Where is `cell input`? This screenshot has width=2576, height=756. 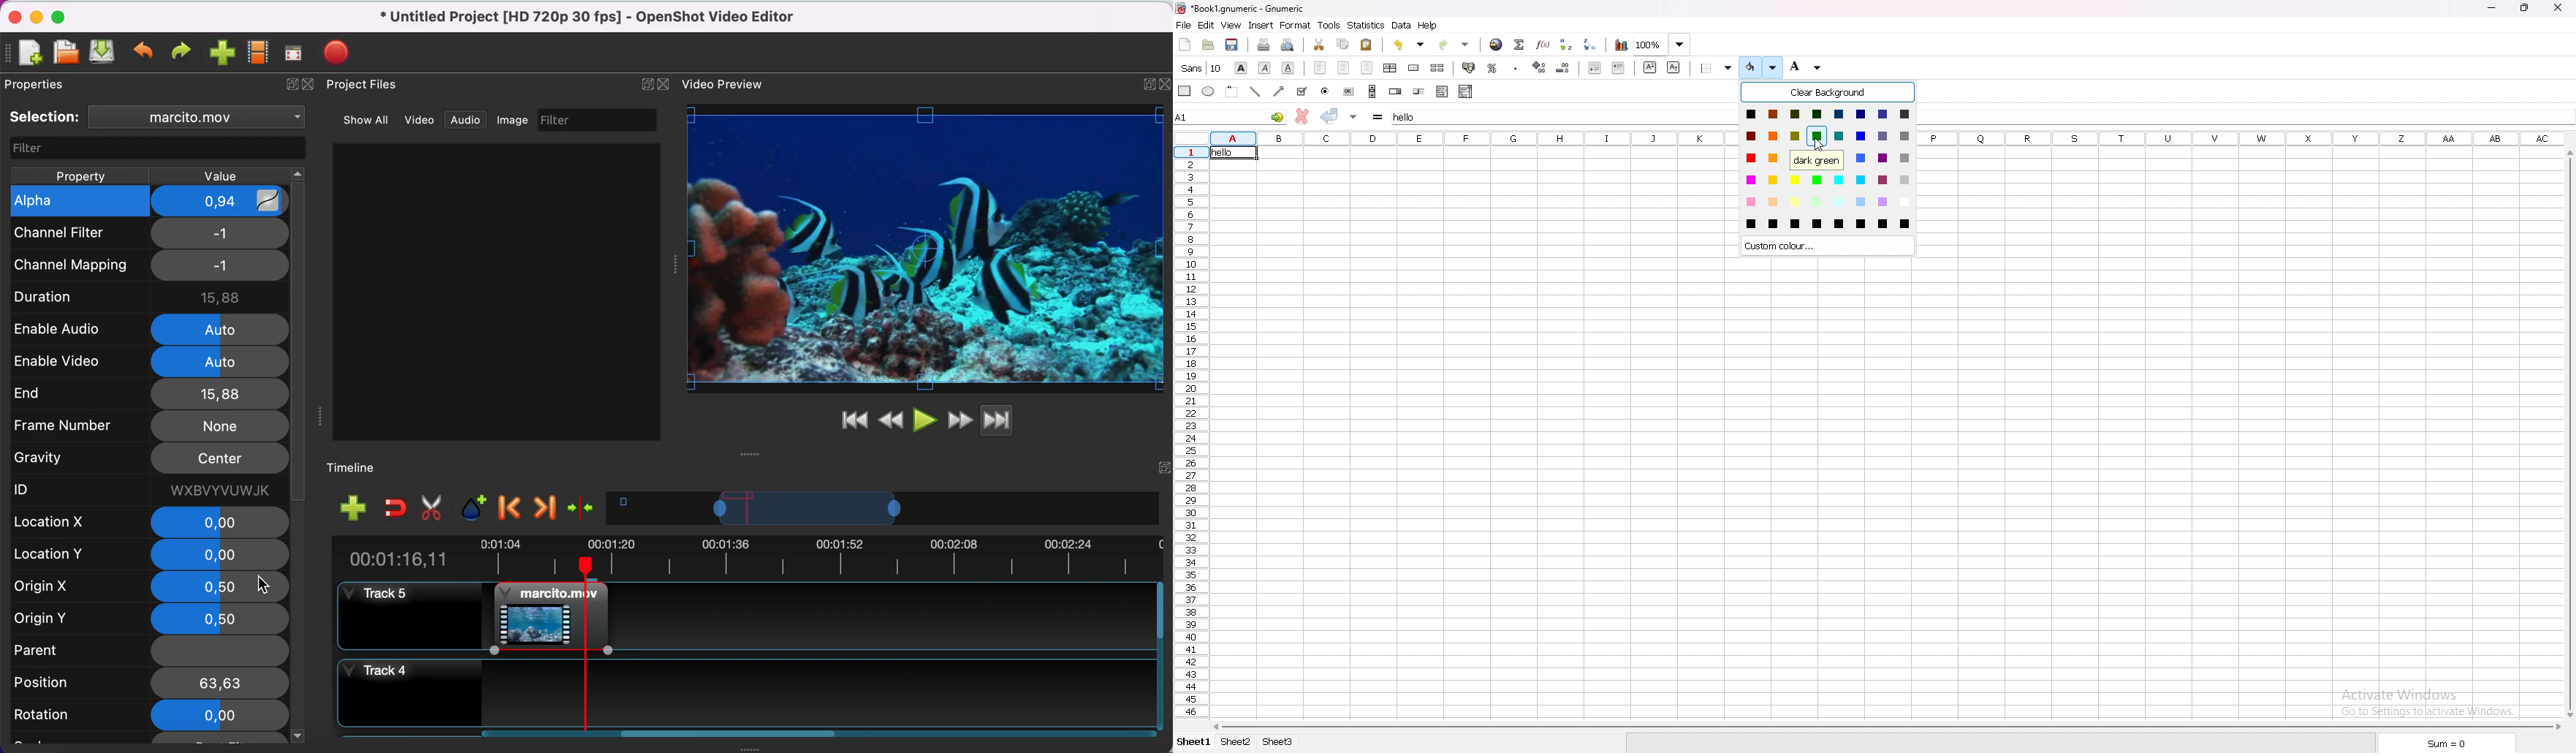 cell input is located at coordinates (2246, 116).